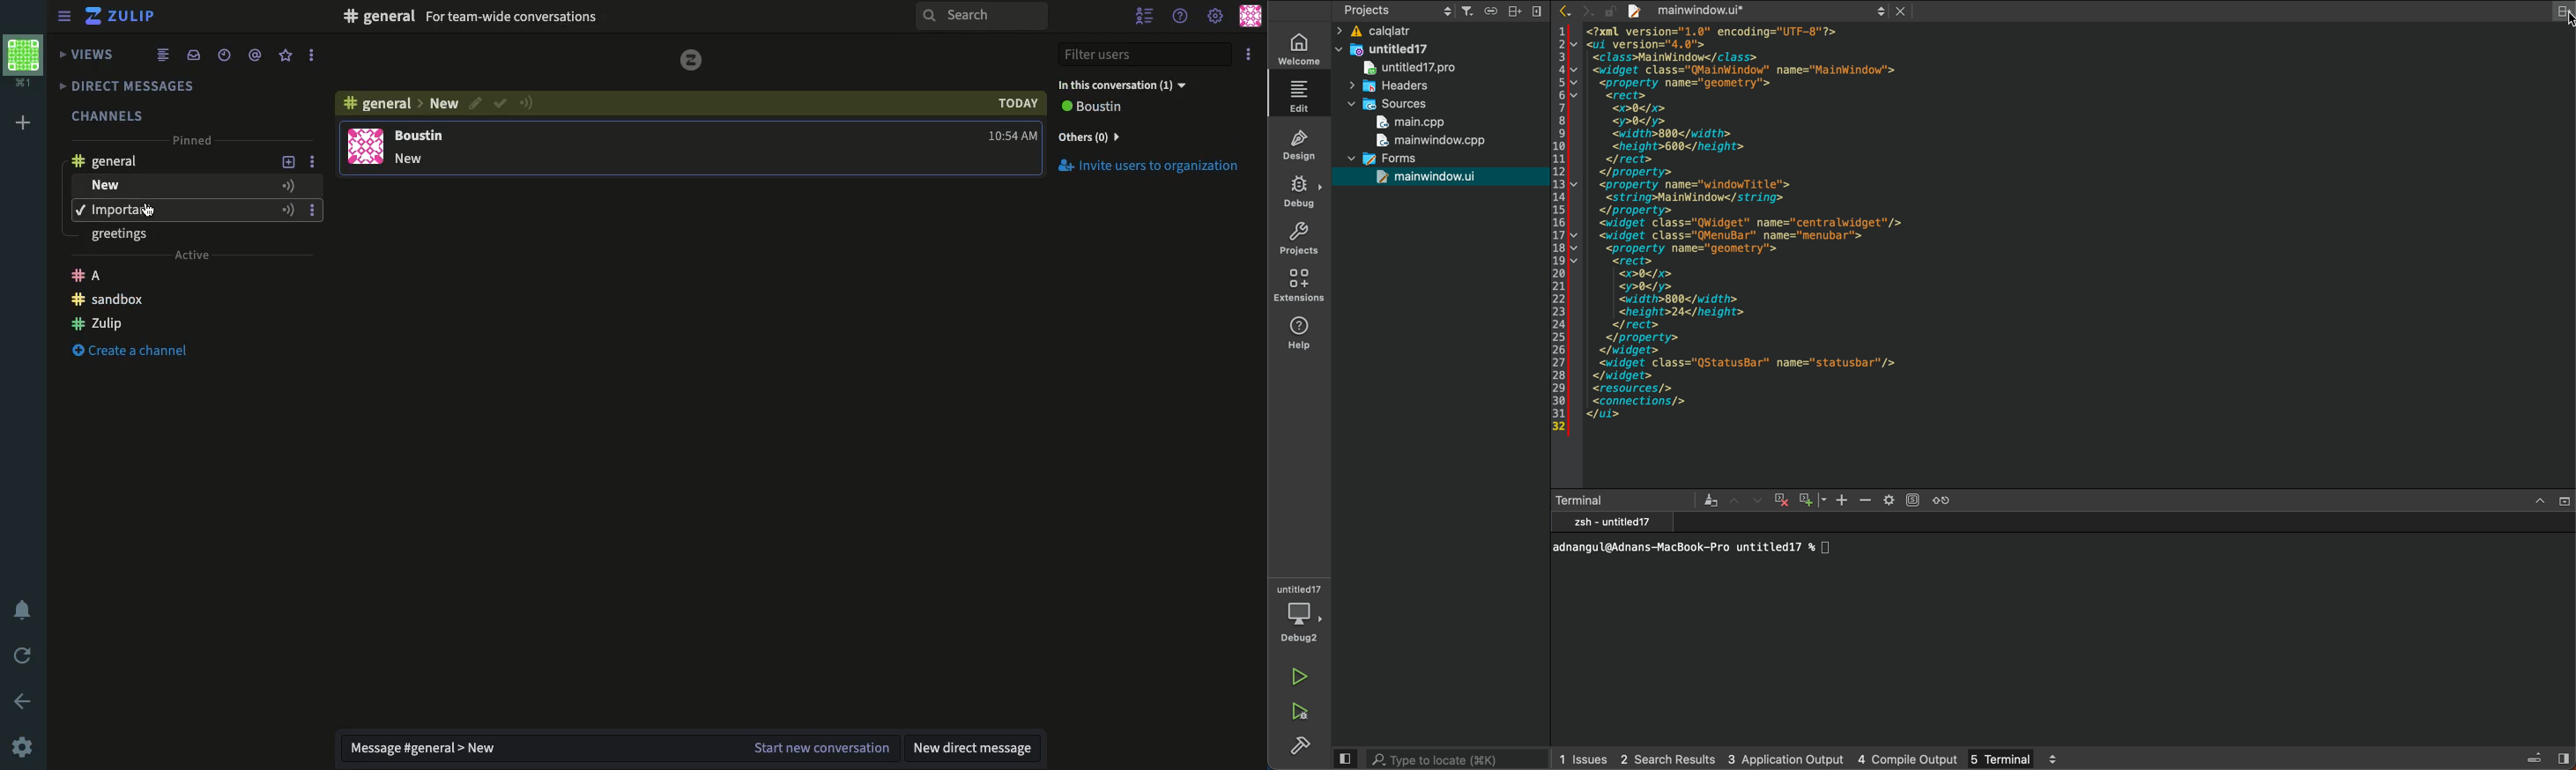 Image resolution: width=2576 pixels, height=784 pixels. I want to click on Menu, so click(65, 15).